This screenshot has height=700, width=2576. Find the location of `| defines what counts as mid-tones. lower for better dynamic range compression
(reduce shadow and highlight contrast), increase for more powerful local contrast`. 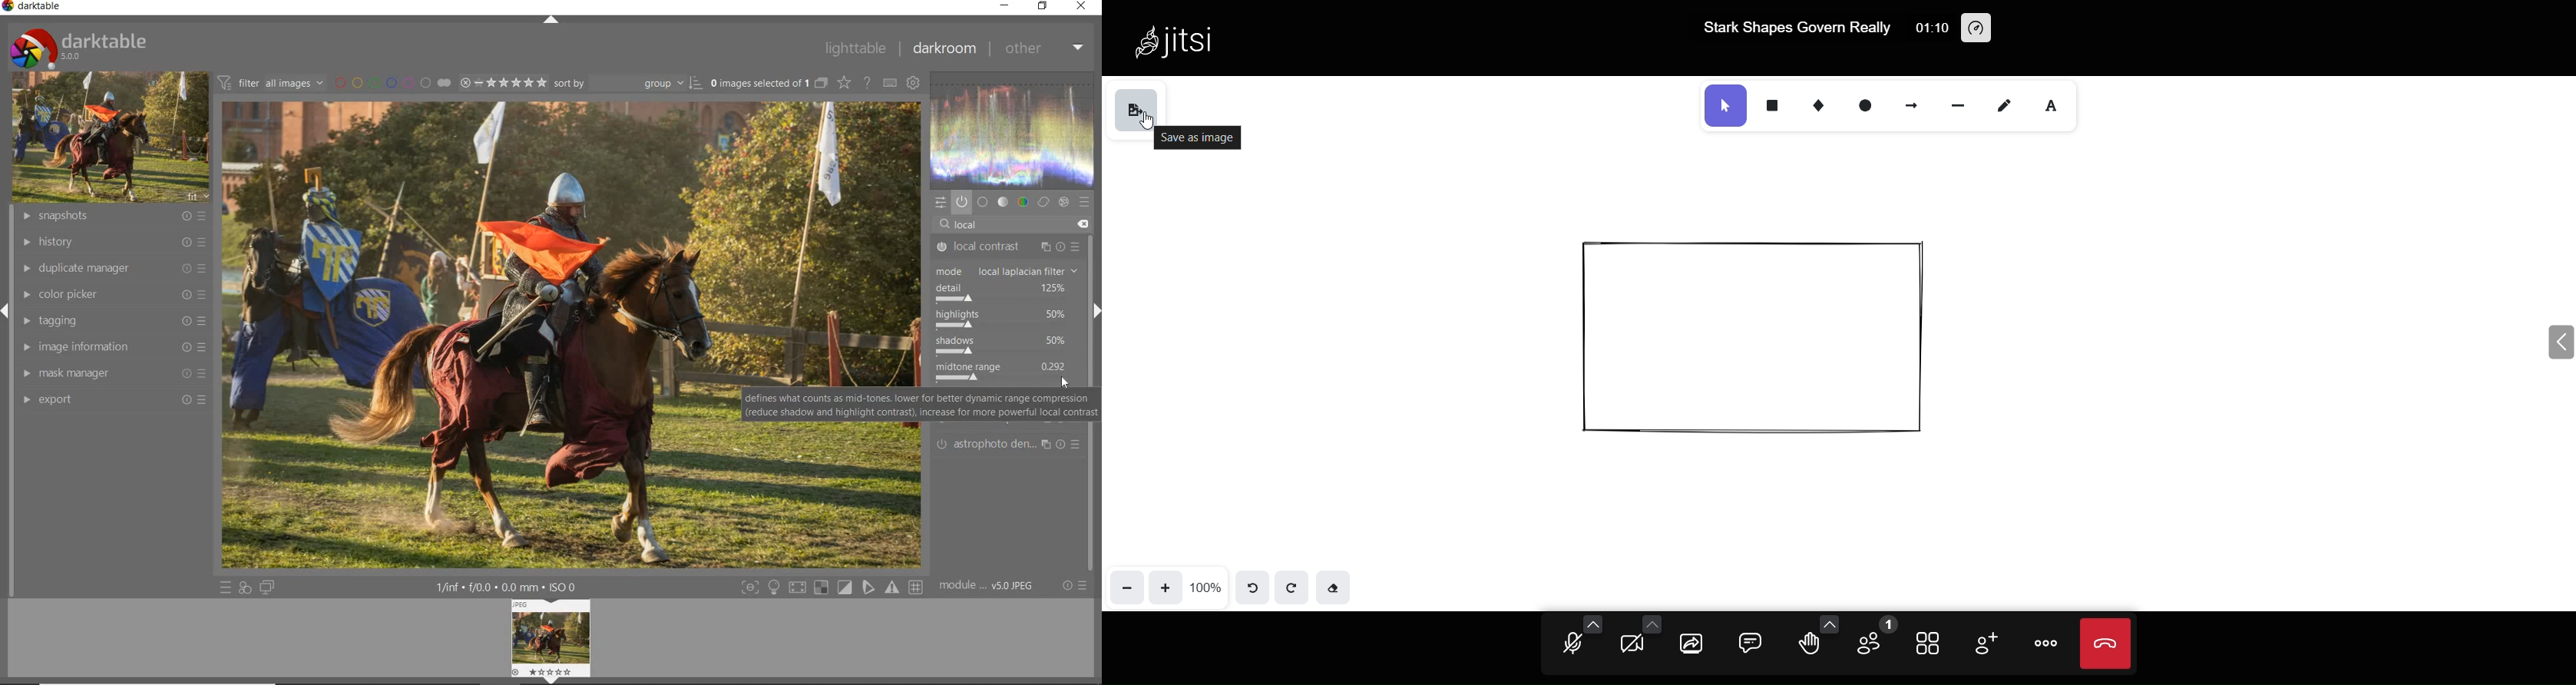

| defines what counts as mid-tones. lower for better dynamic range compression
(reduce shadow and highlight contrast), increase for more powerful local contrast is located at coordinates (920, 406).